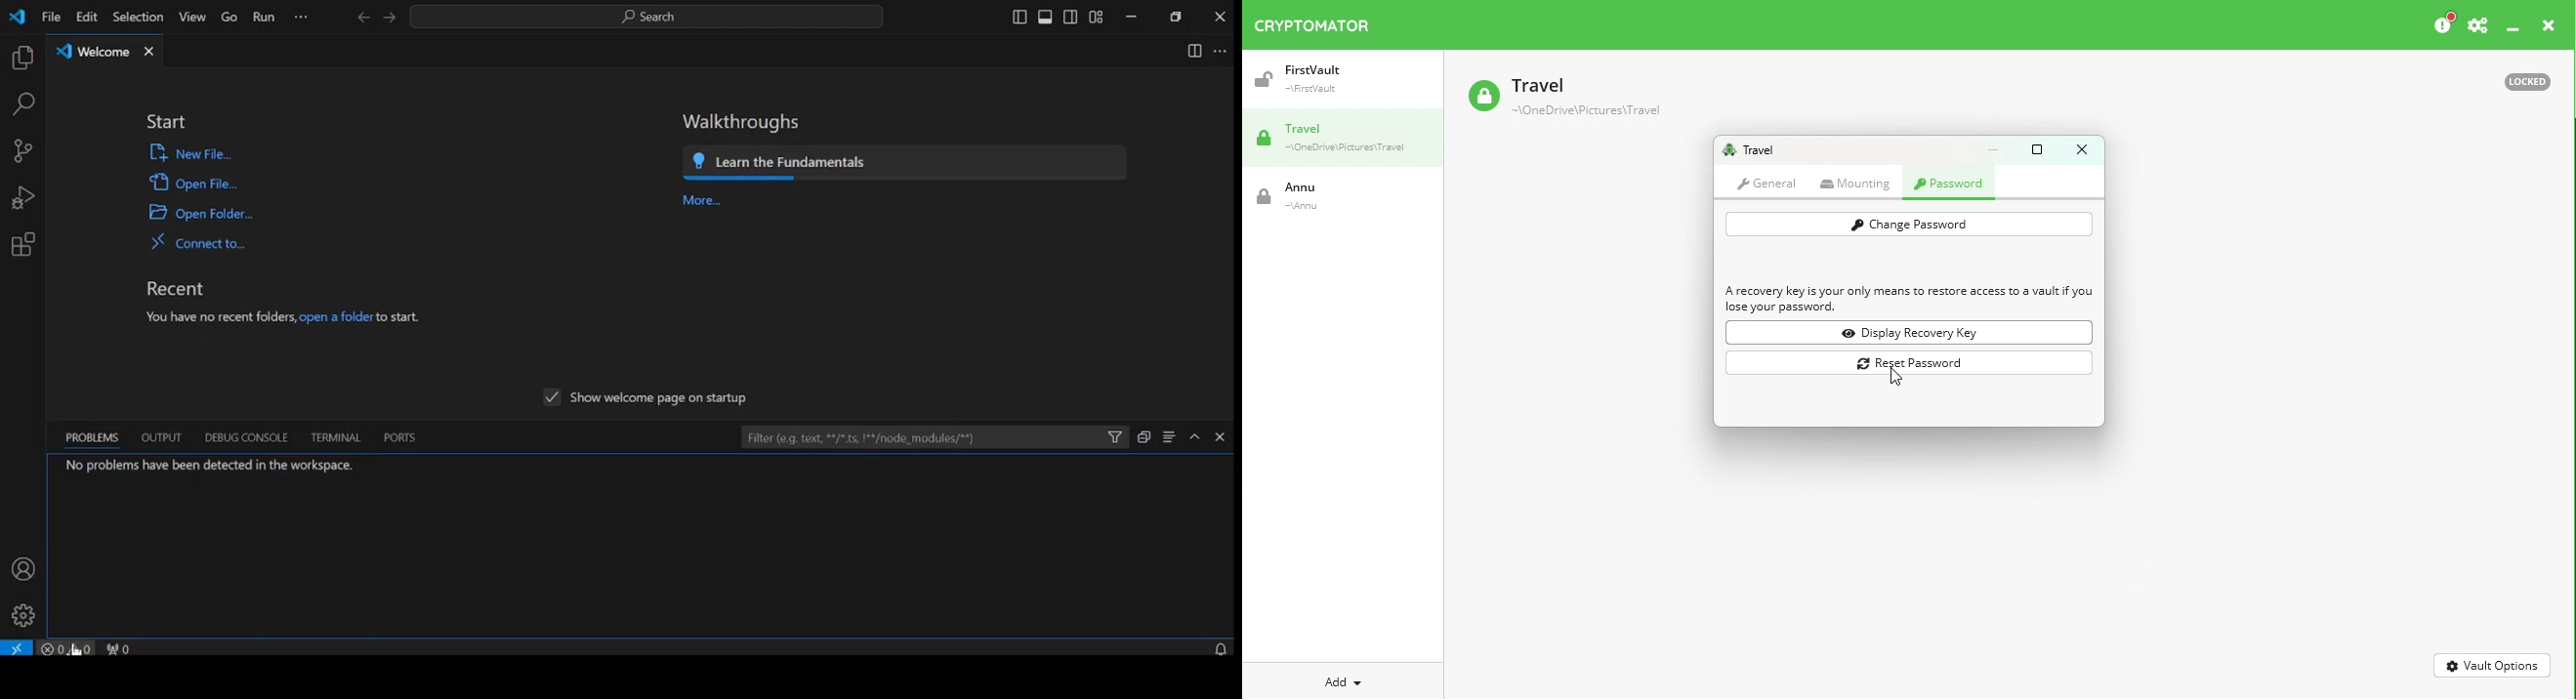 The width and height of the screenshot is (2576, 700). What do you see at coordinates (2493, 664) in the screenshot?
I see `Vault options` at bounding box center [2493, 664].